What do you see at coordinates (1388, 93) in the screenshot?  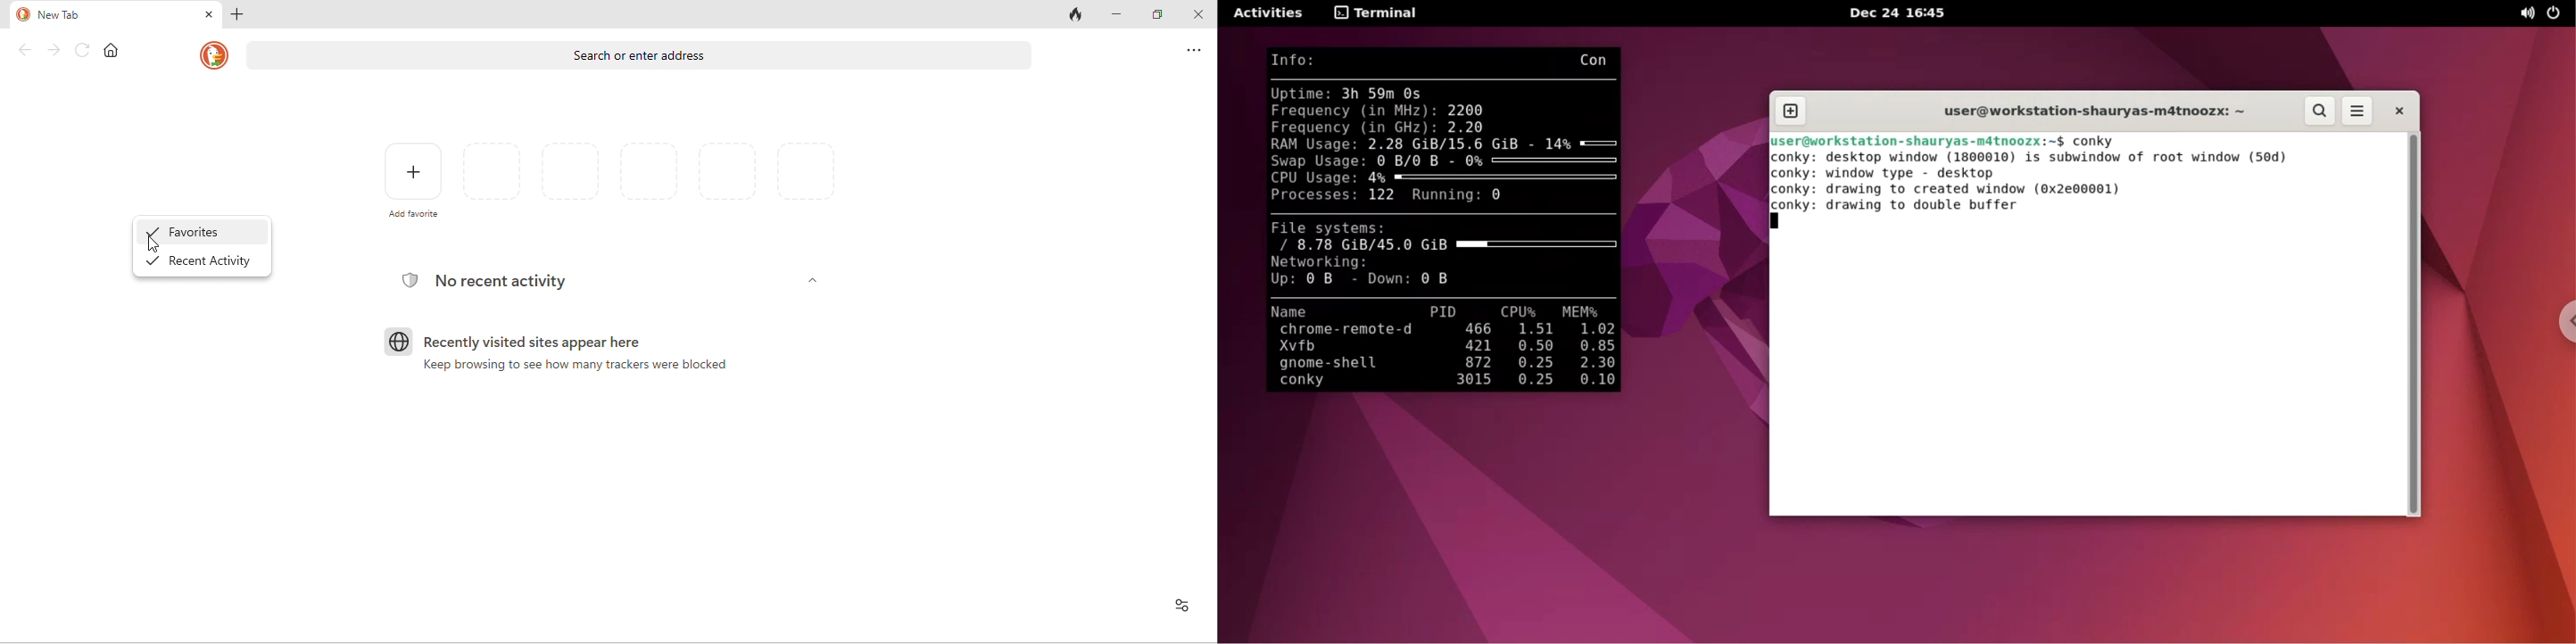 I see `3h 59m 0s` at bounding box center [1388, 93].